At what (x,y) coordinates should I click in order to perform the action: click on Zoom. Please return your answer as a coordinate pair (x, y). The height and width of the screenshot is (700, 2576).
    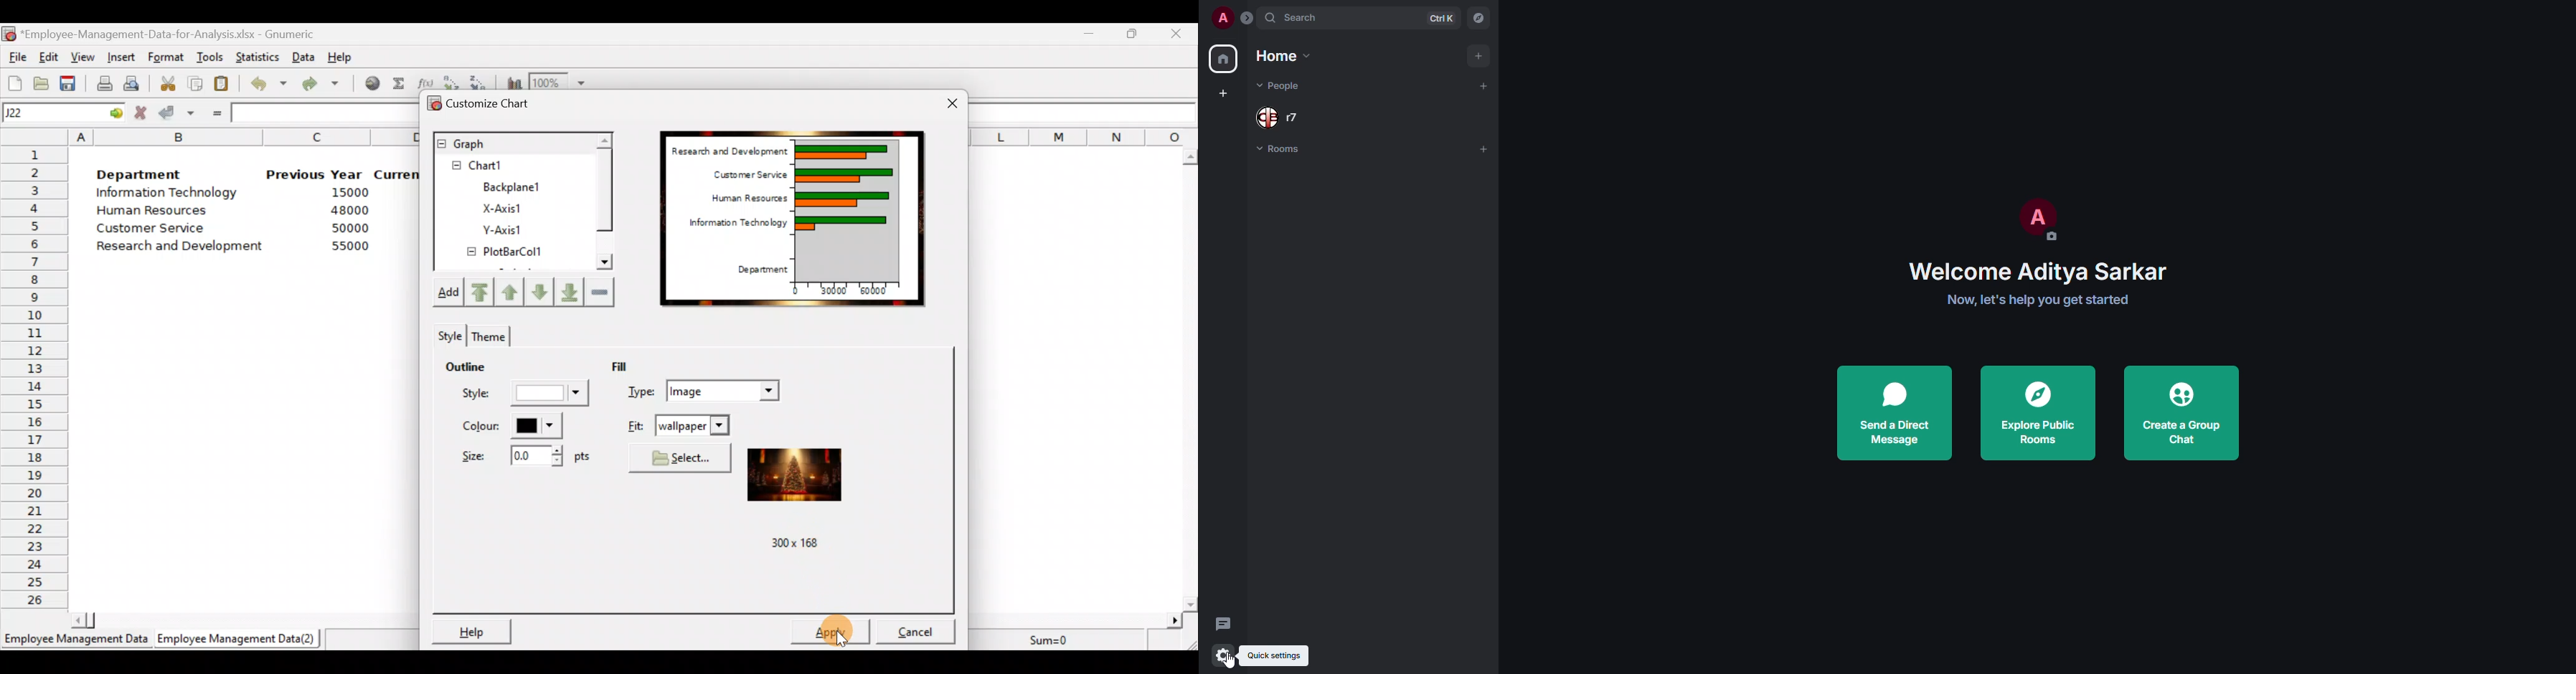
    Looking at the image, I should click on (559, 81).